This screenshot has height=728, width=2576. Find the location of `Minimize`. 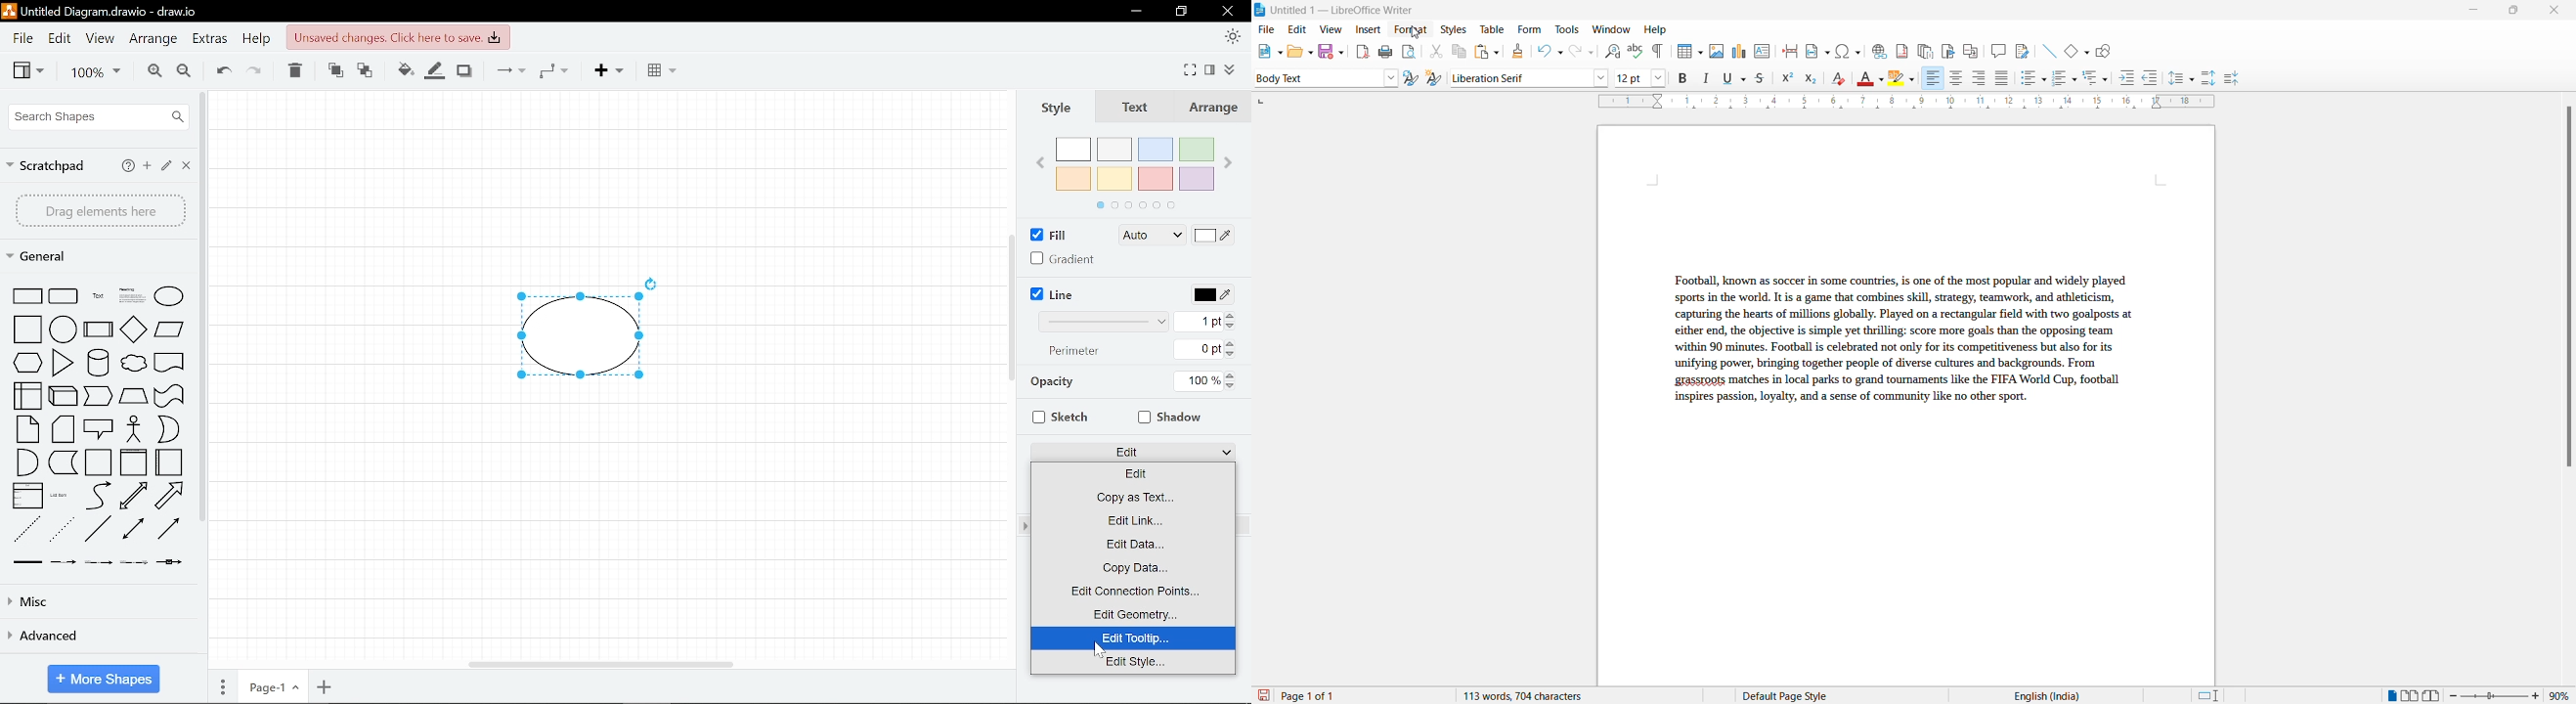

Minimize is located at coordinates (1135, 12).